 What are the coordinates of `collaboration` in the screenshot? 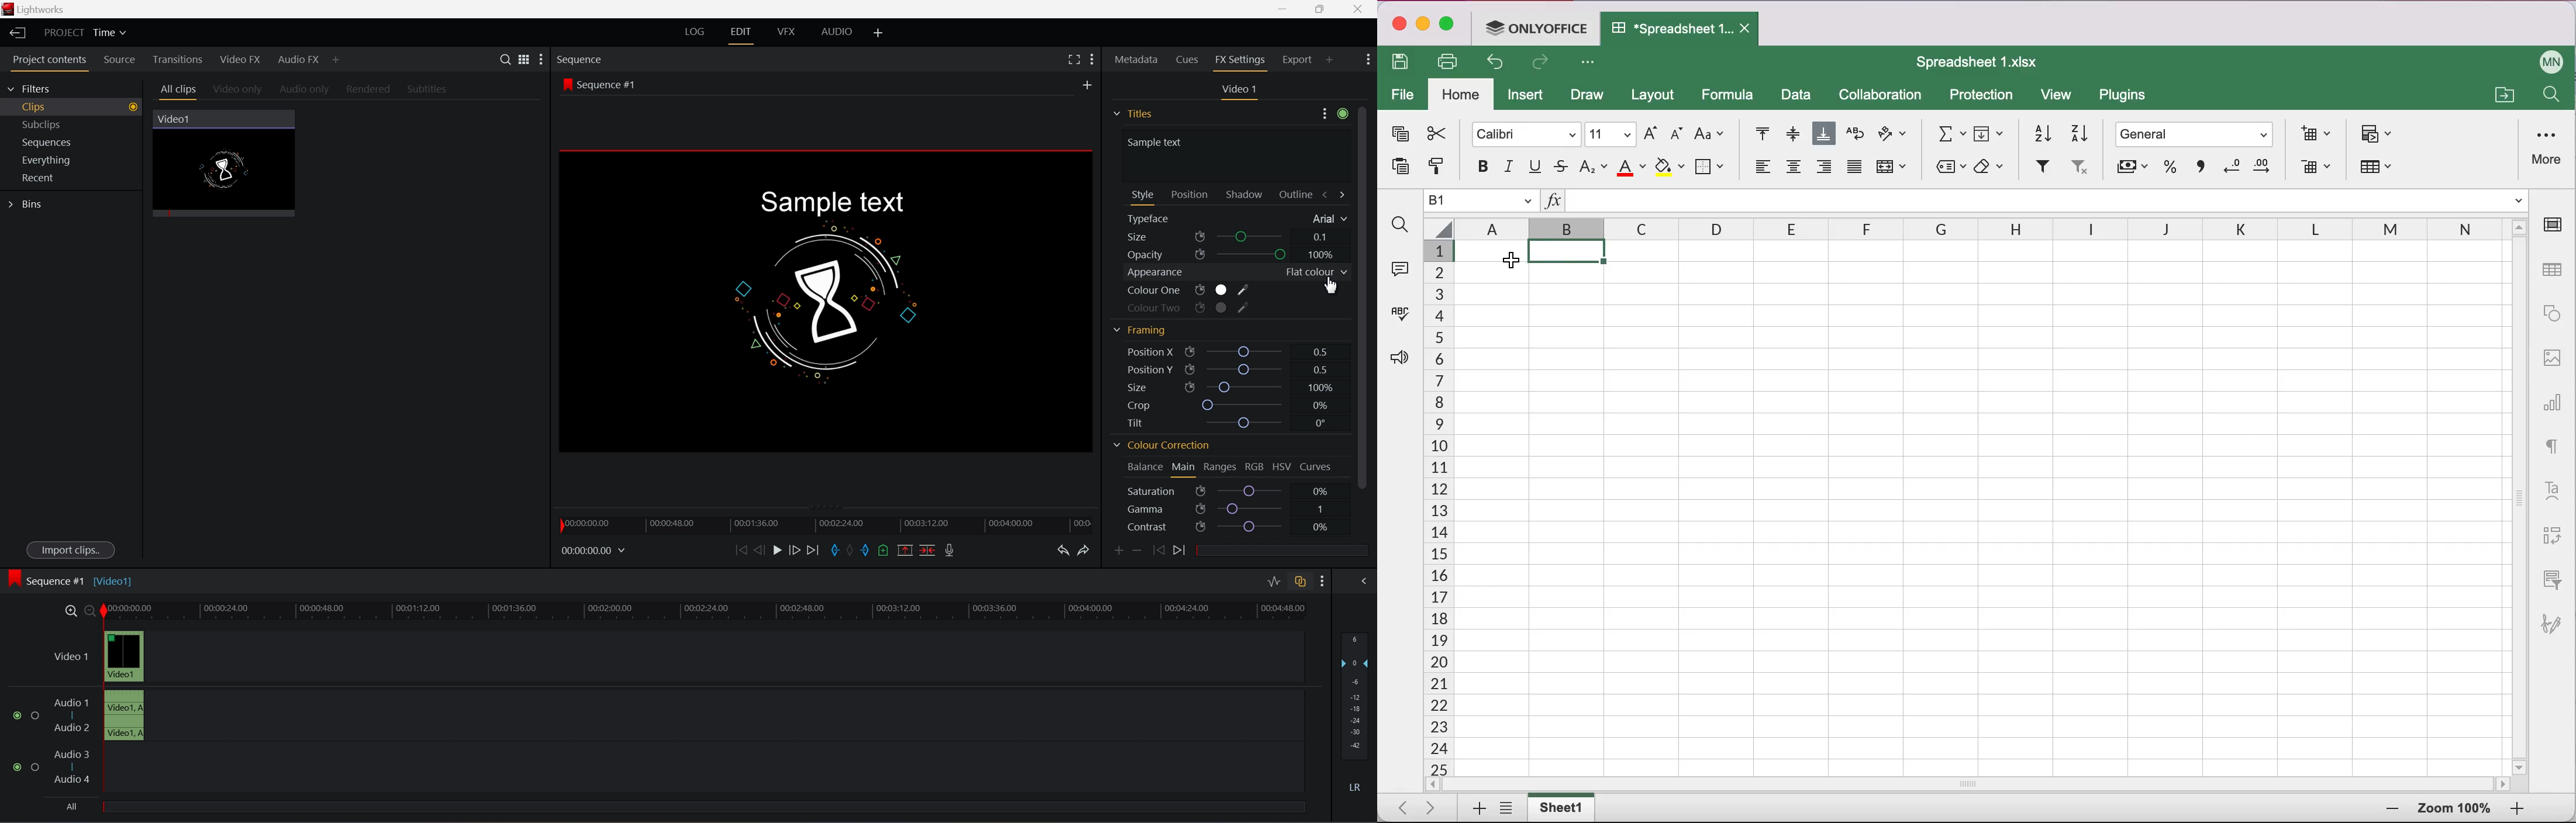 It's located at (1885, 95).